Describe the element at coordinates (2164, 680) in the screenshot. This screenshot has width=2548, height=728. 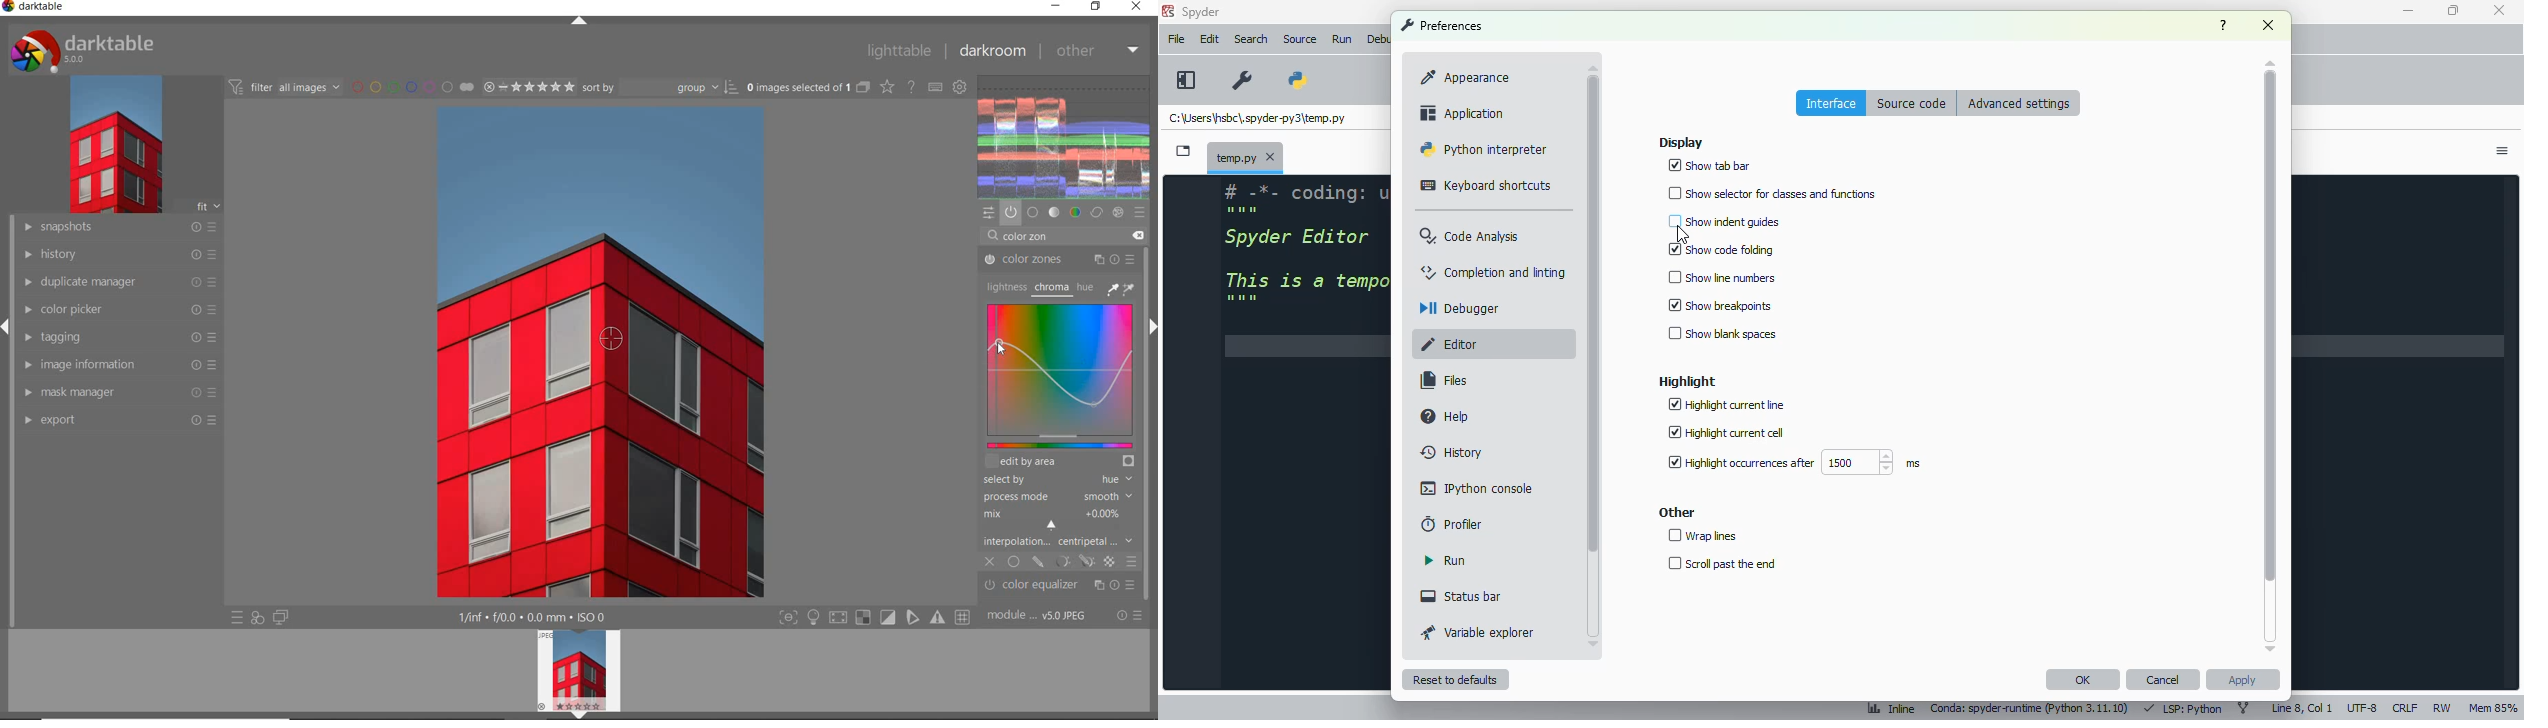
I see `cancel` at that location.